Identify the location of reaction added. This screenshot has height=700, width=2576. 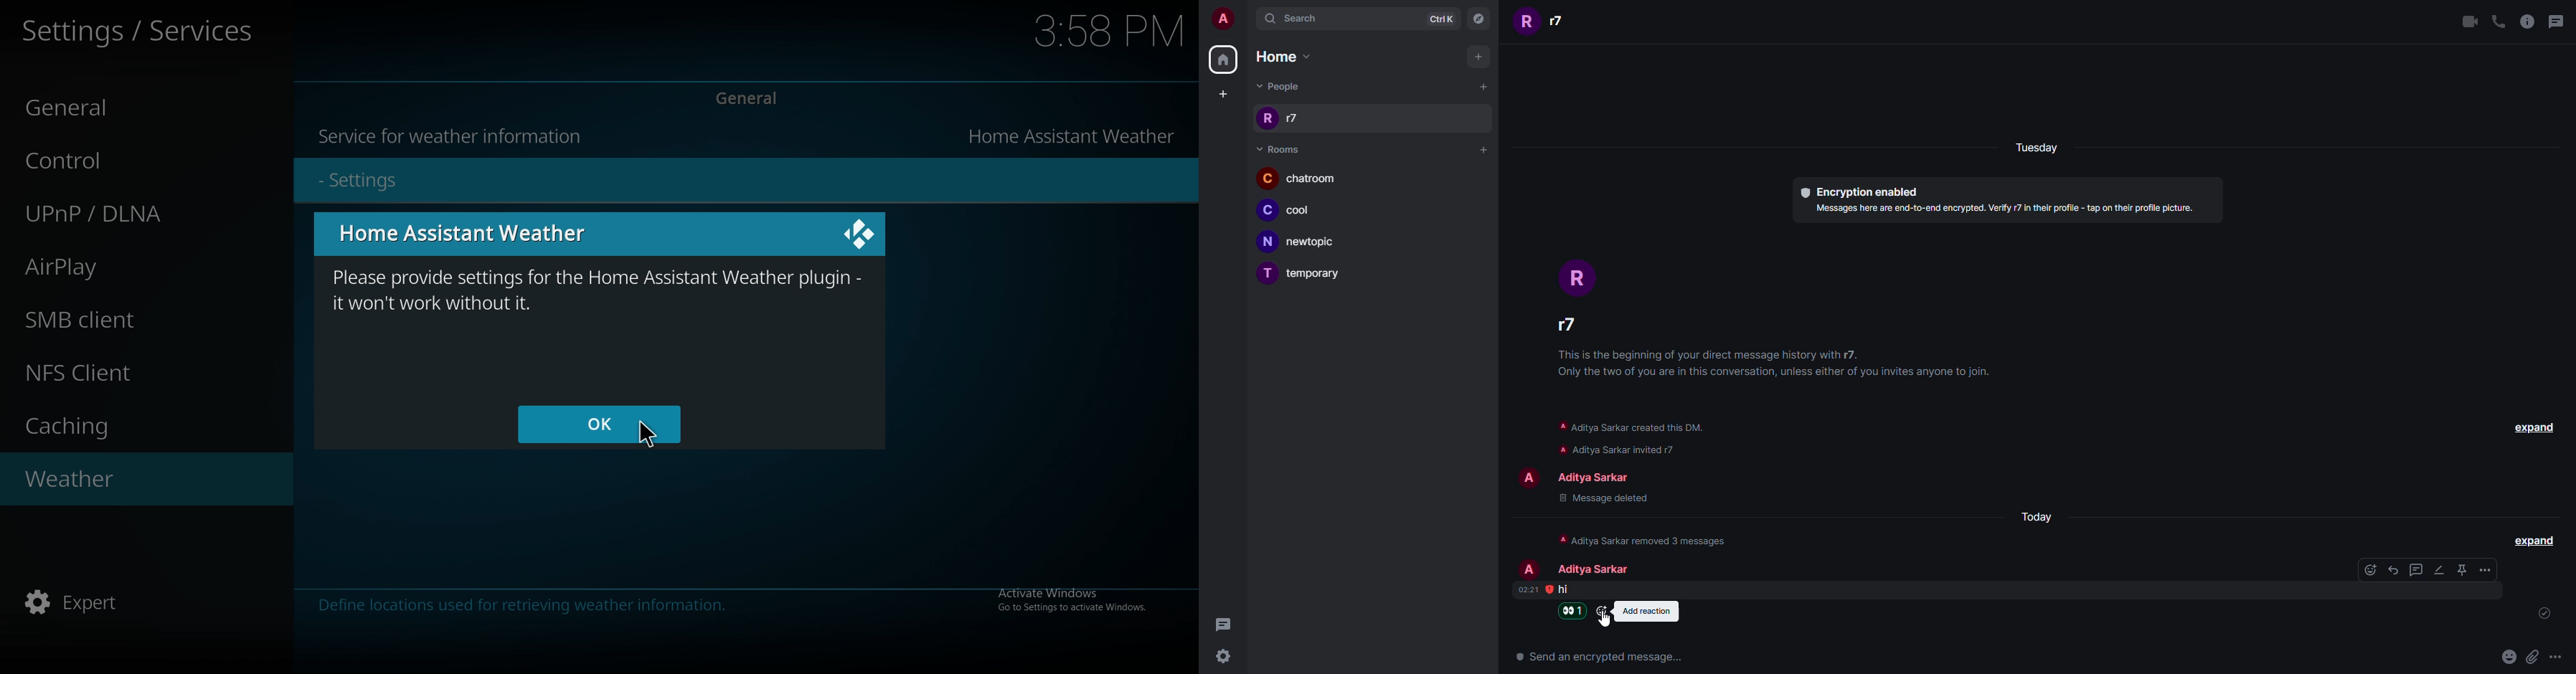
(1574, 610).